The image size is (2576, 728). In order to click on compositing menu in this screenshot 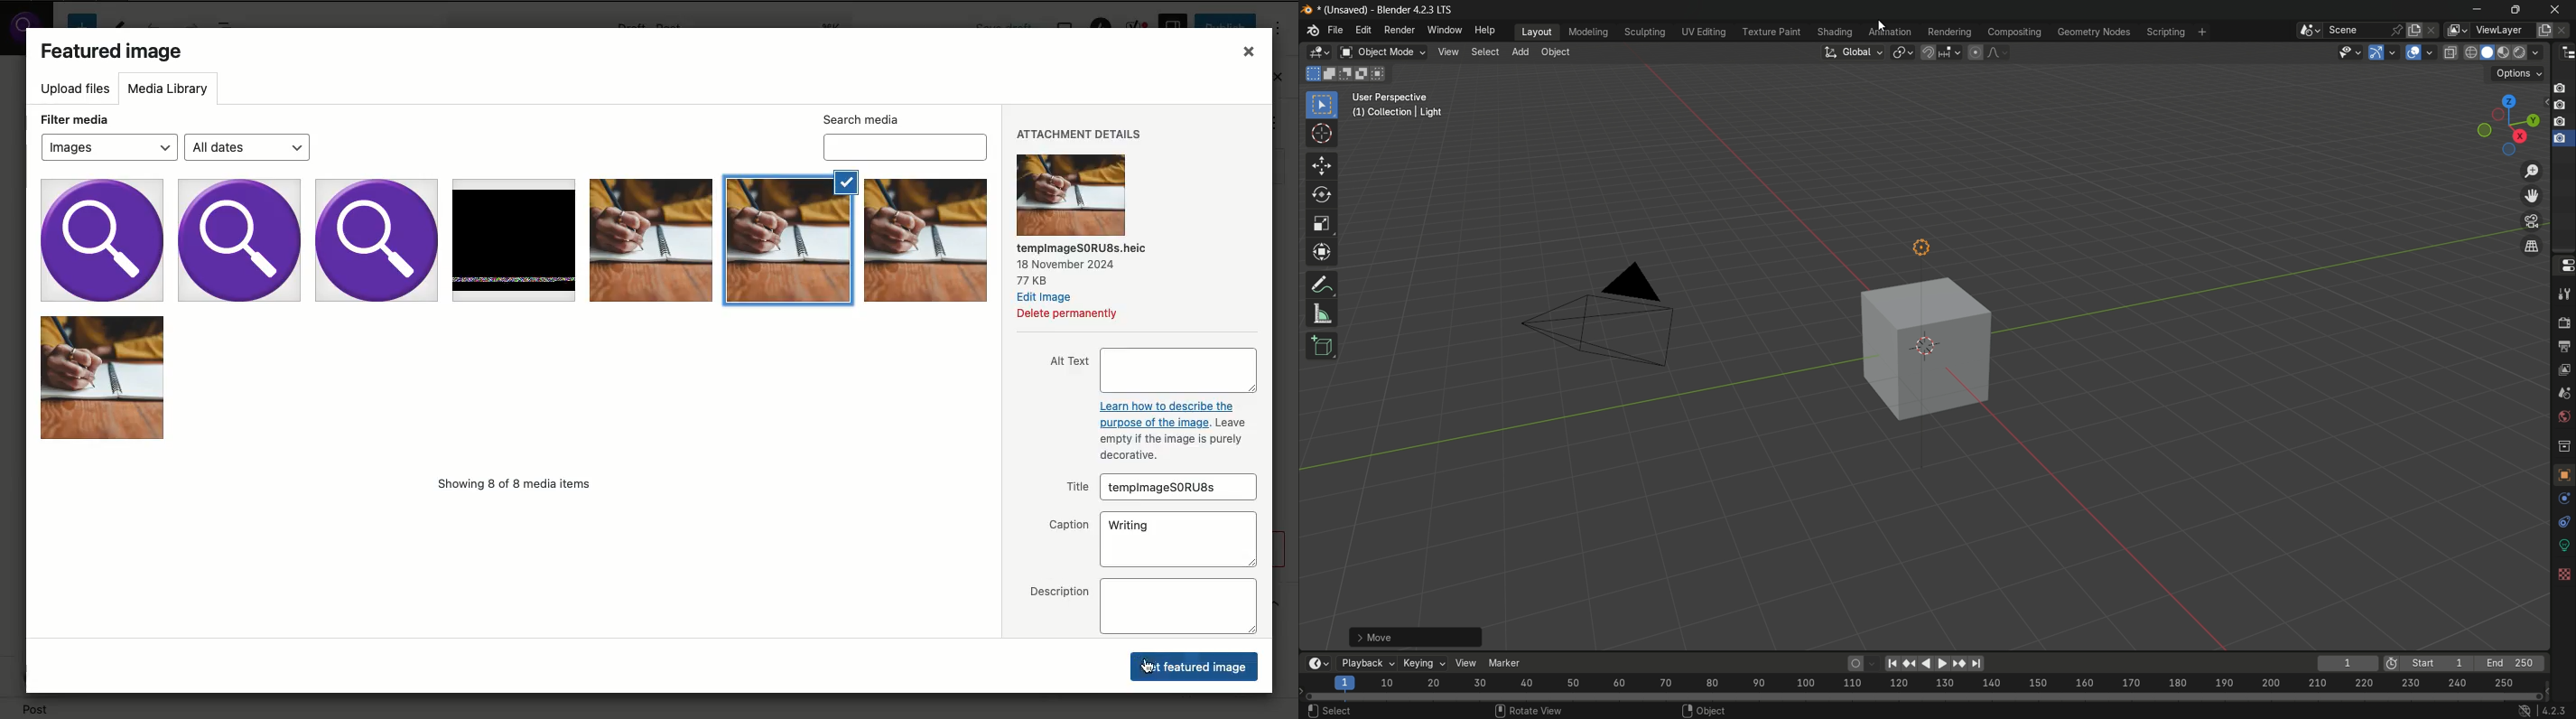, I will do `click(2012, 33)`.